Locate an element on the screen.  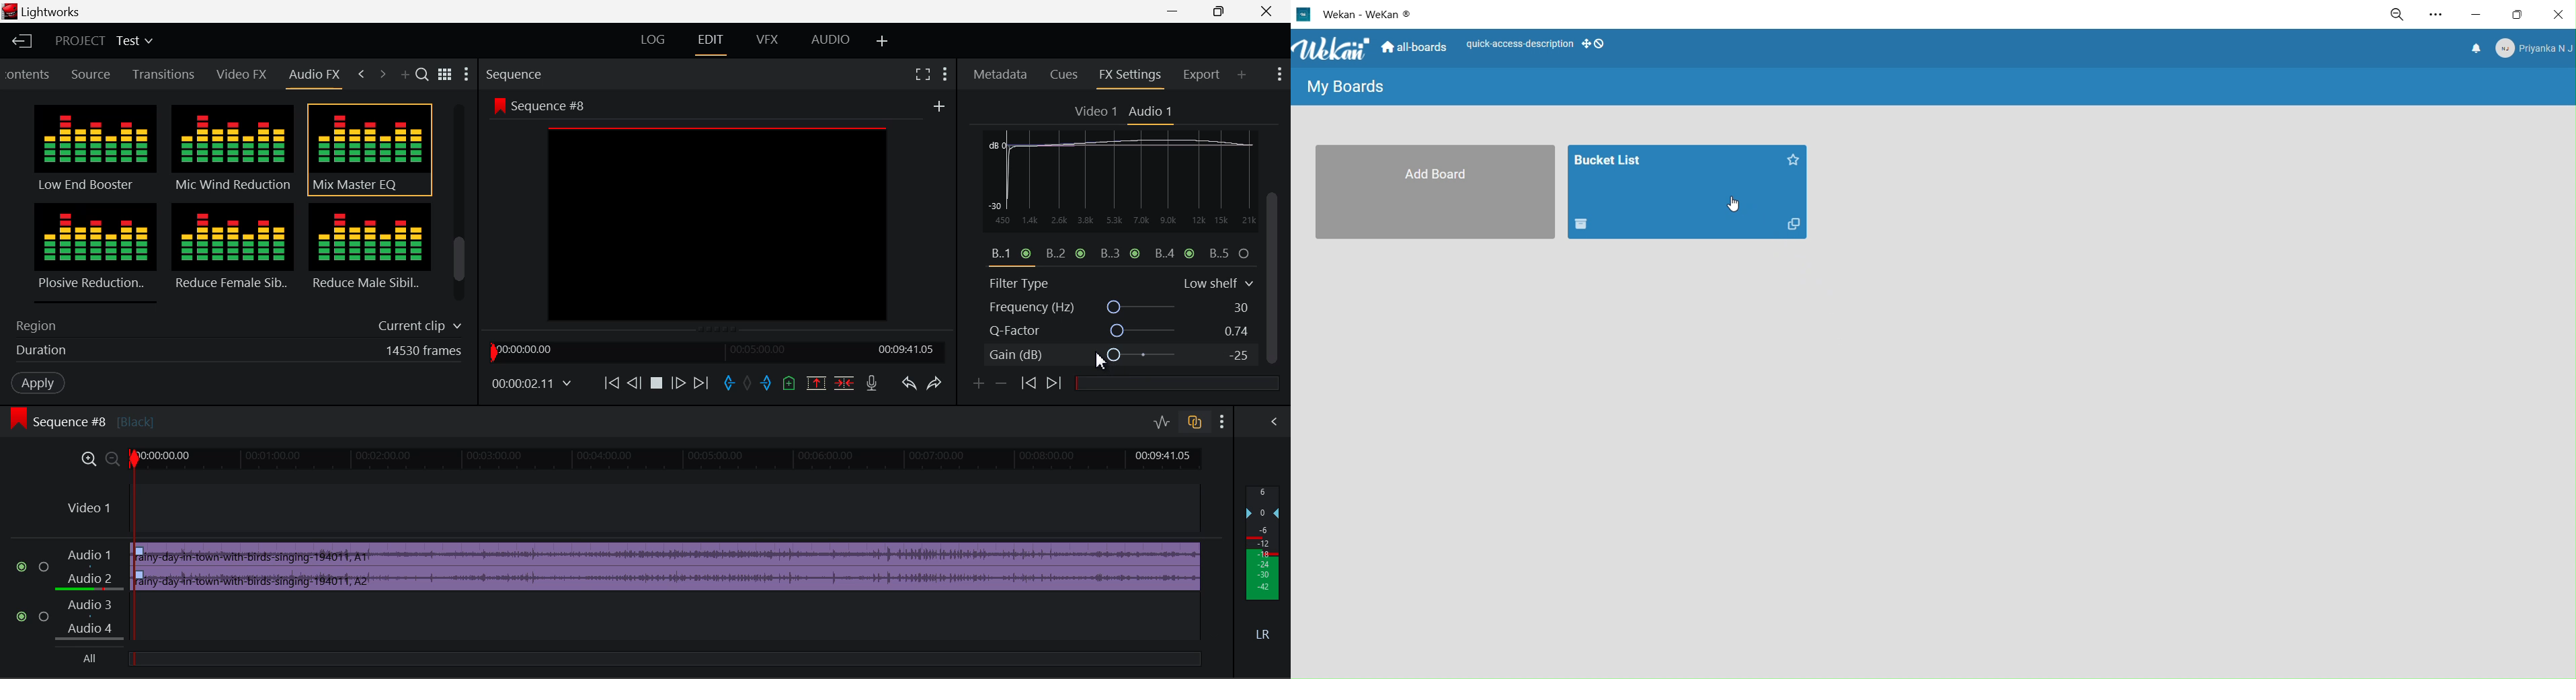
Transitions is located at coordinates (164, 74).